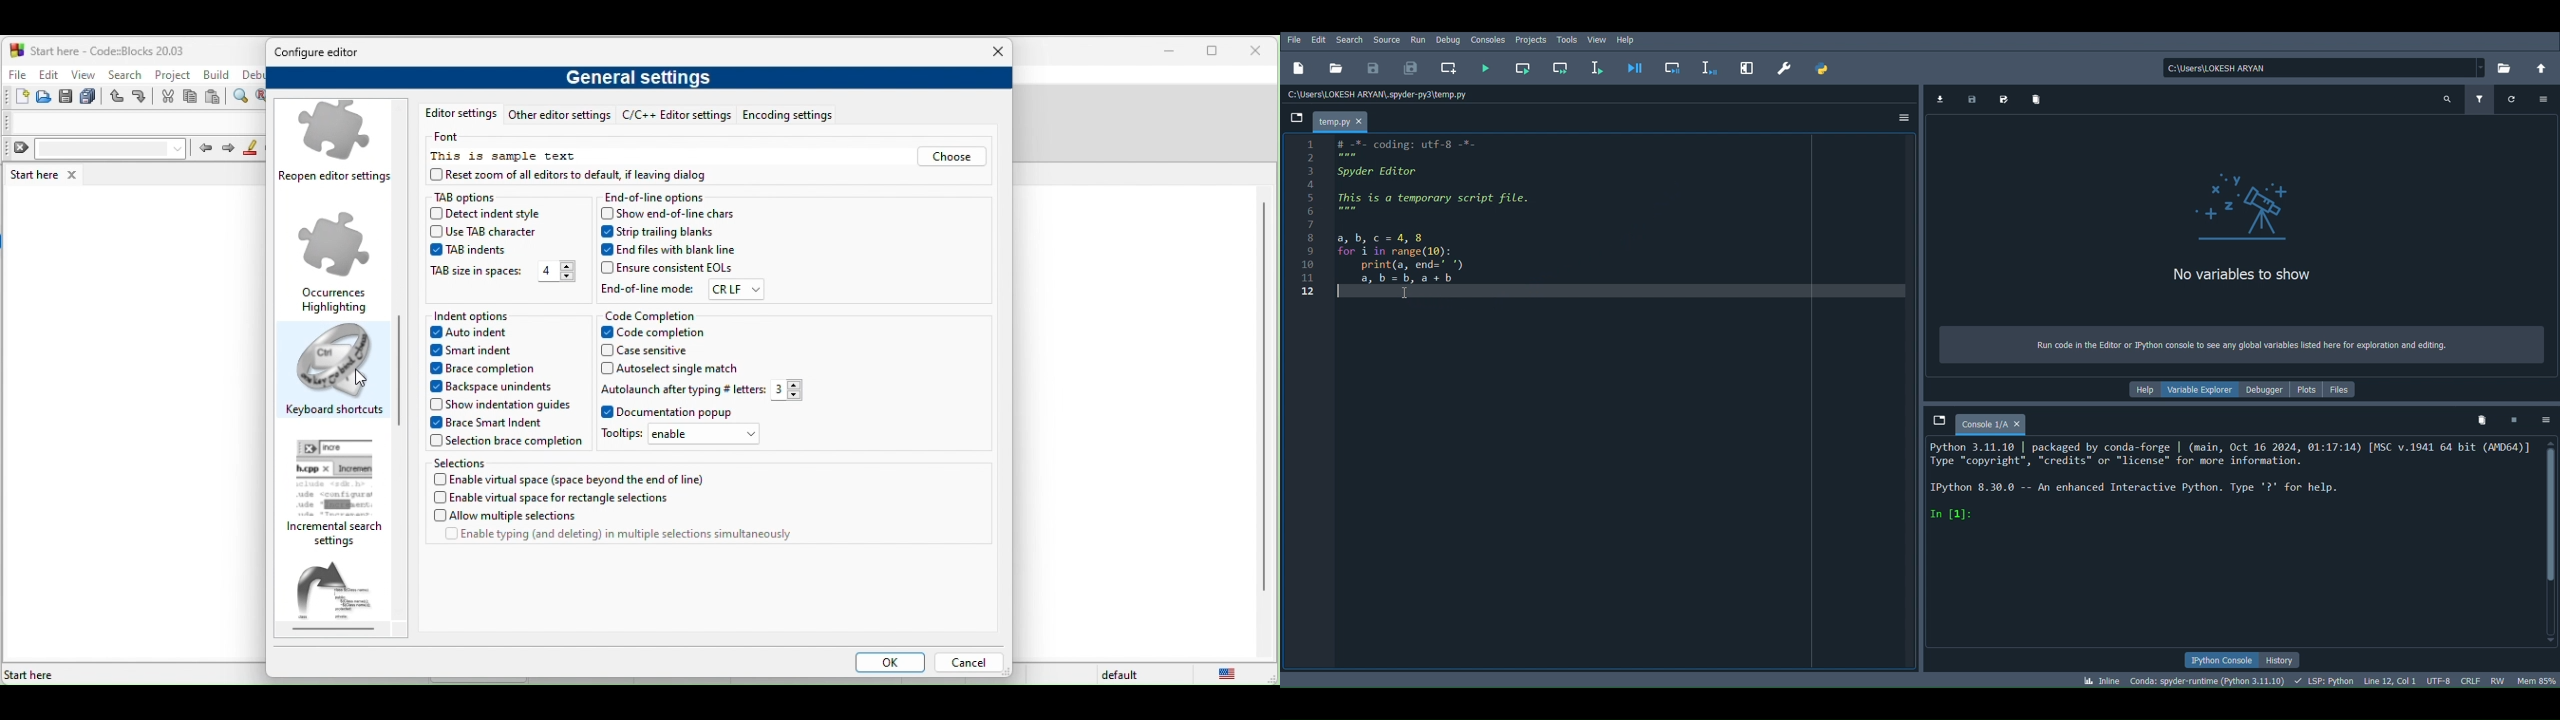 This screenshot has width=2576, height=728. I want to click on Interrupt kernel, so click(2513, 420).